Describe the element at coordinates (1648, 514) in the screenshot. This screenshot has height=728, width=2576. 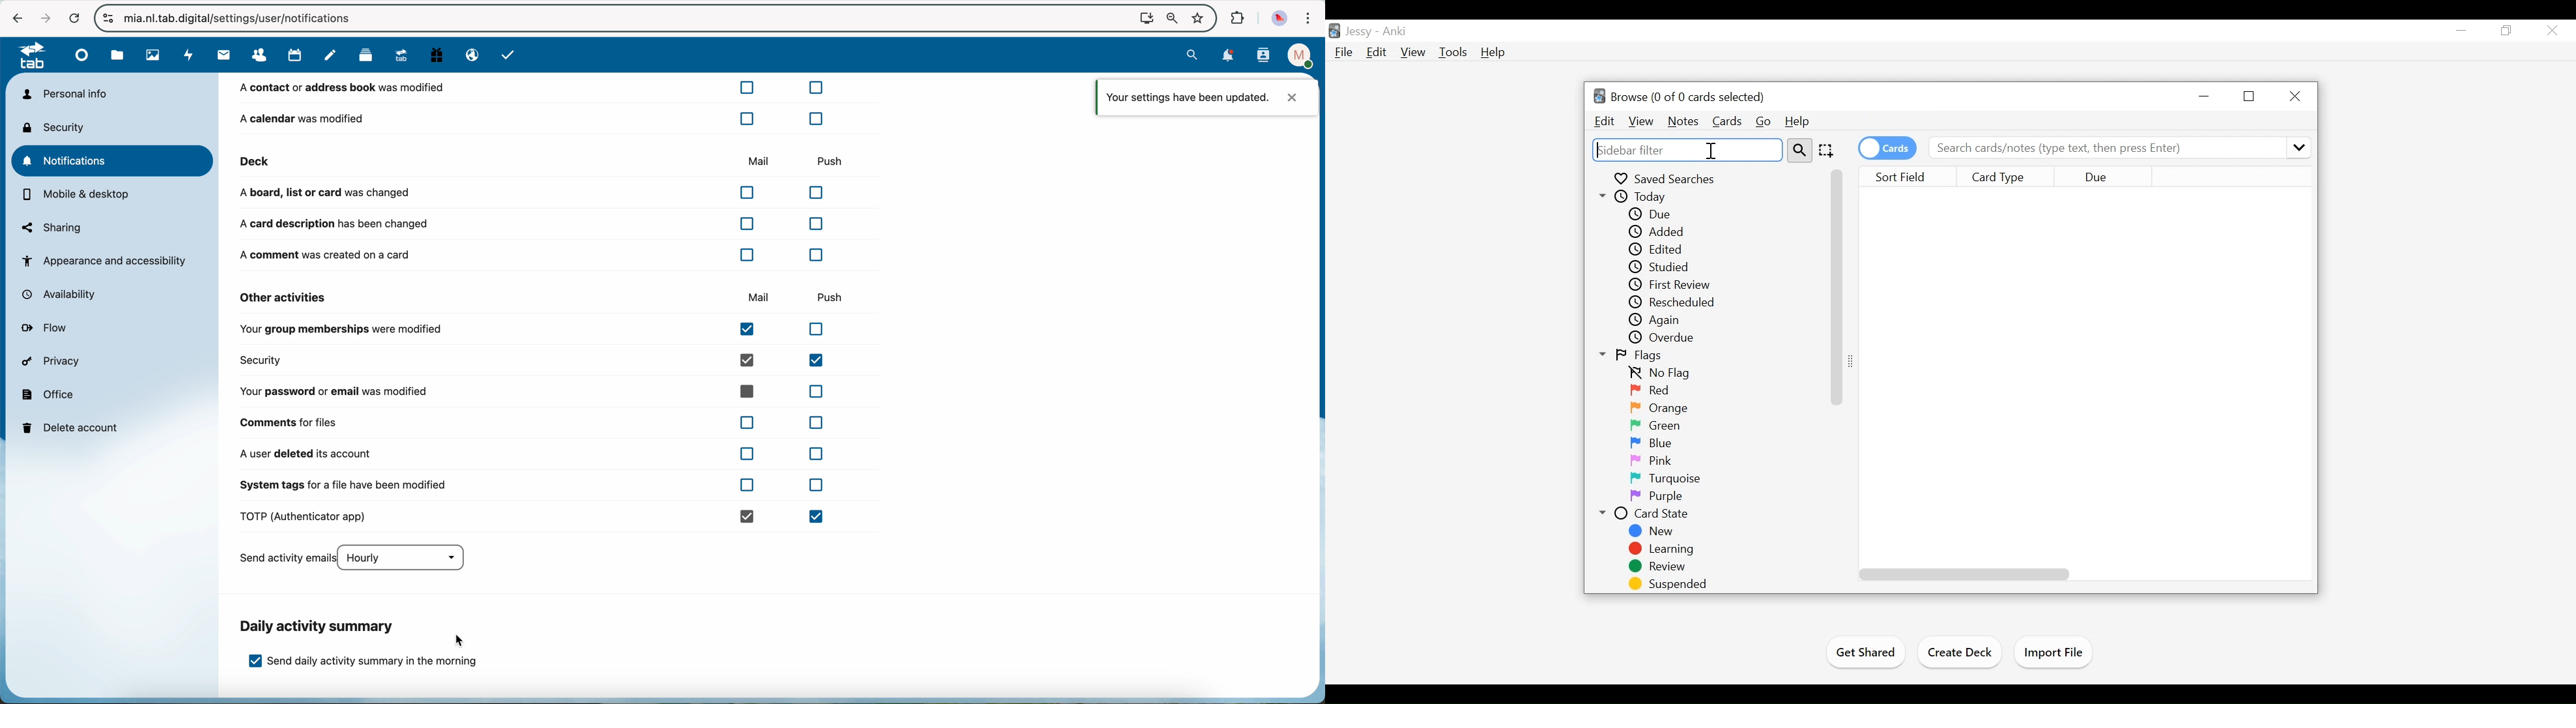
I see `Card State` at that location.